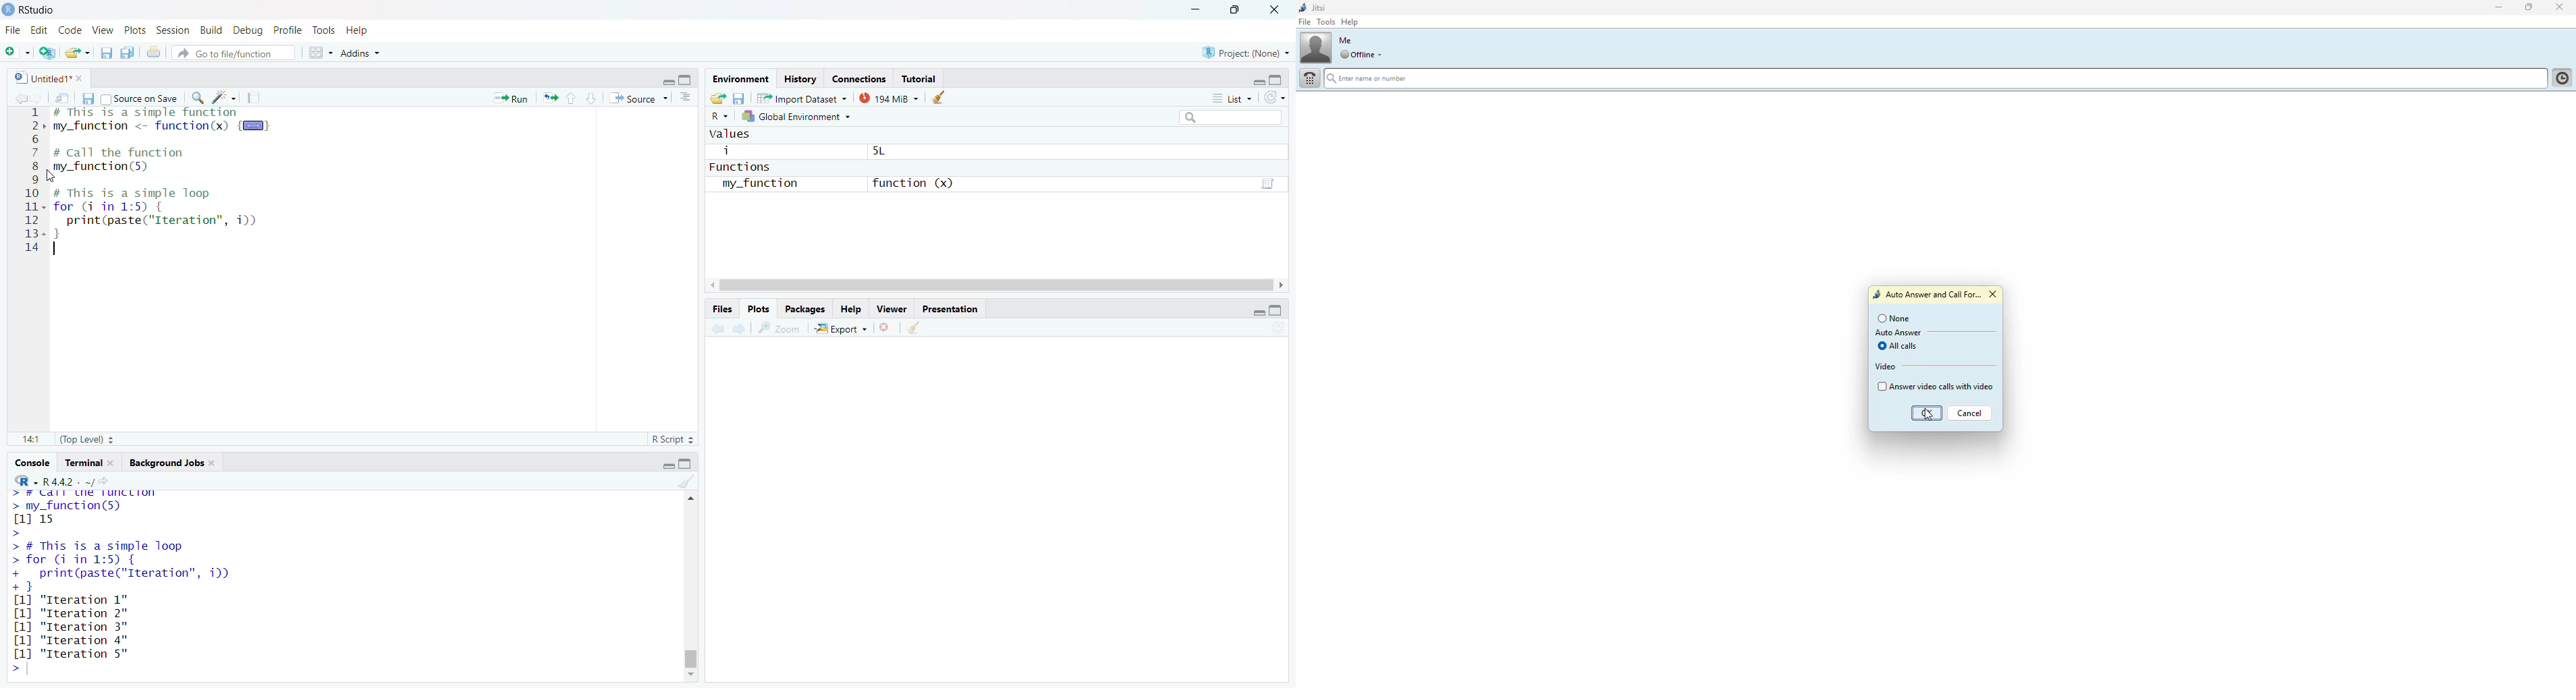 The width and height of the screenshot is (2576, 700). What do you see at coordinates (1316, 47) in the screenshot?
I see `profile` at bounding box center [1316, 47].